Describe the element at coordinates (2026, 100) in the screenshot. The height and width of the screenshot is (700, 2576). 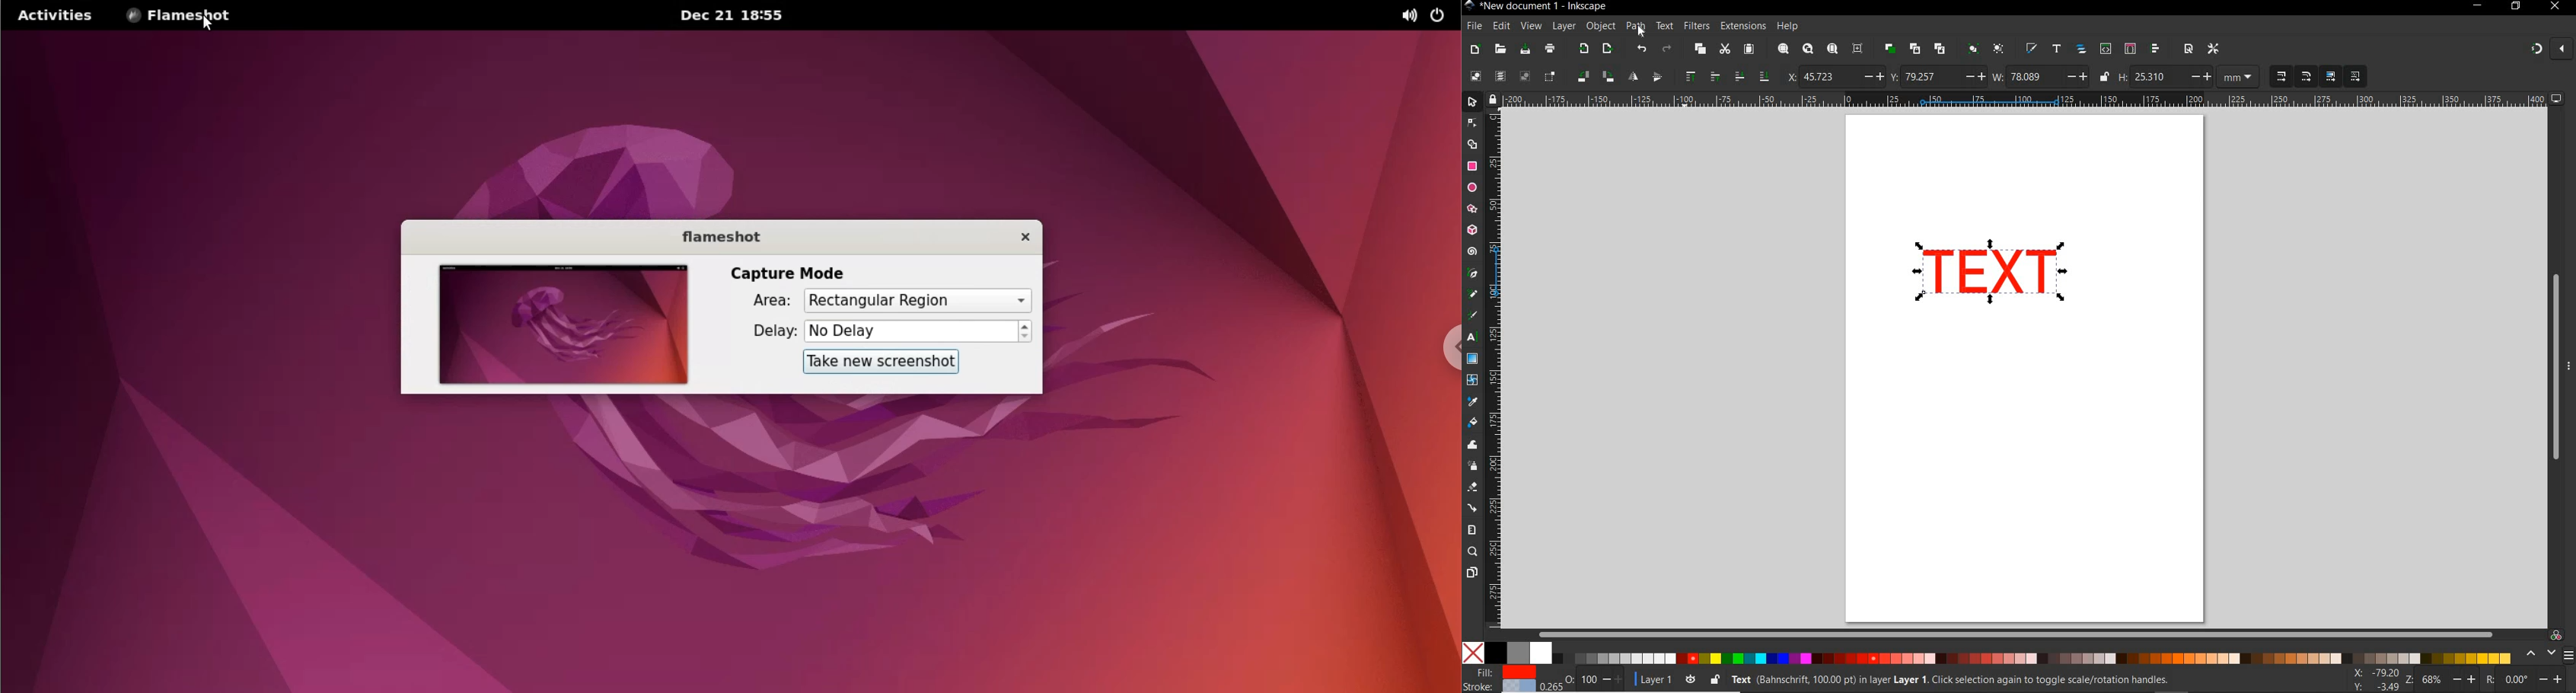
I see `RULER` at that location.